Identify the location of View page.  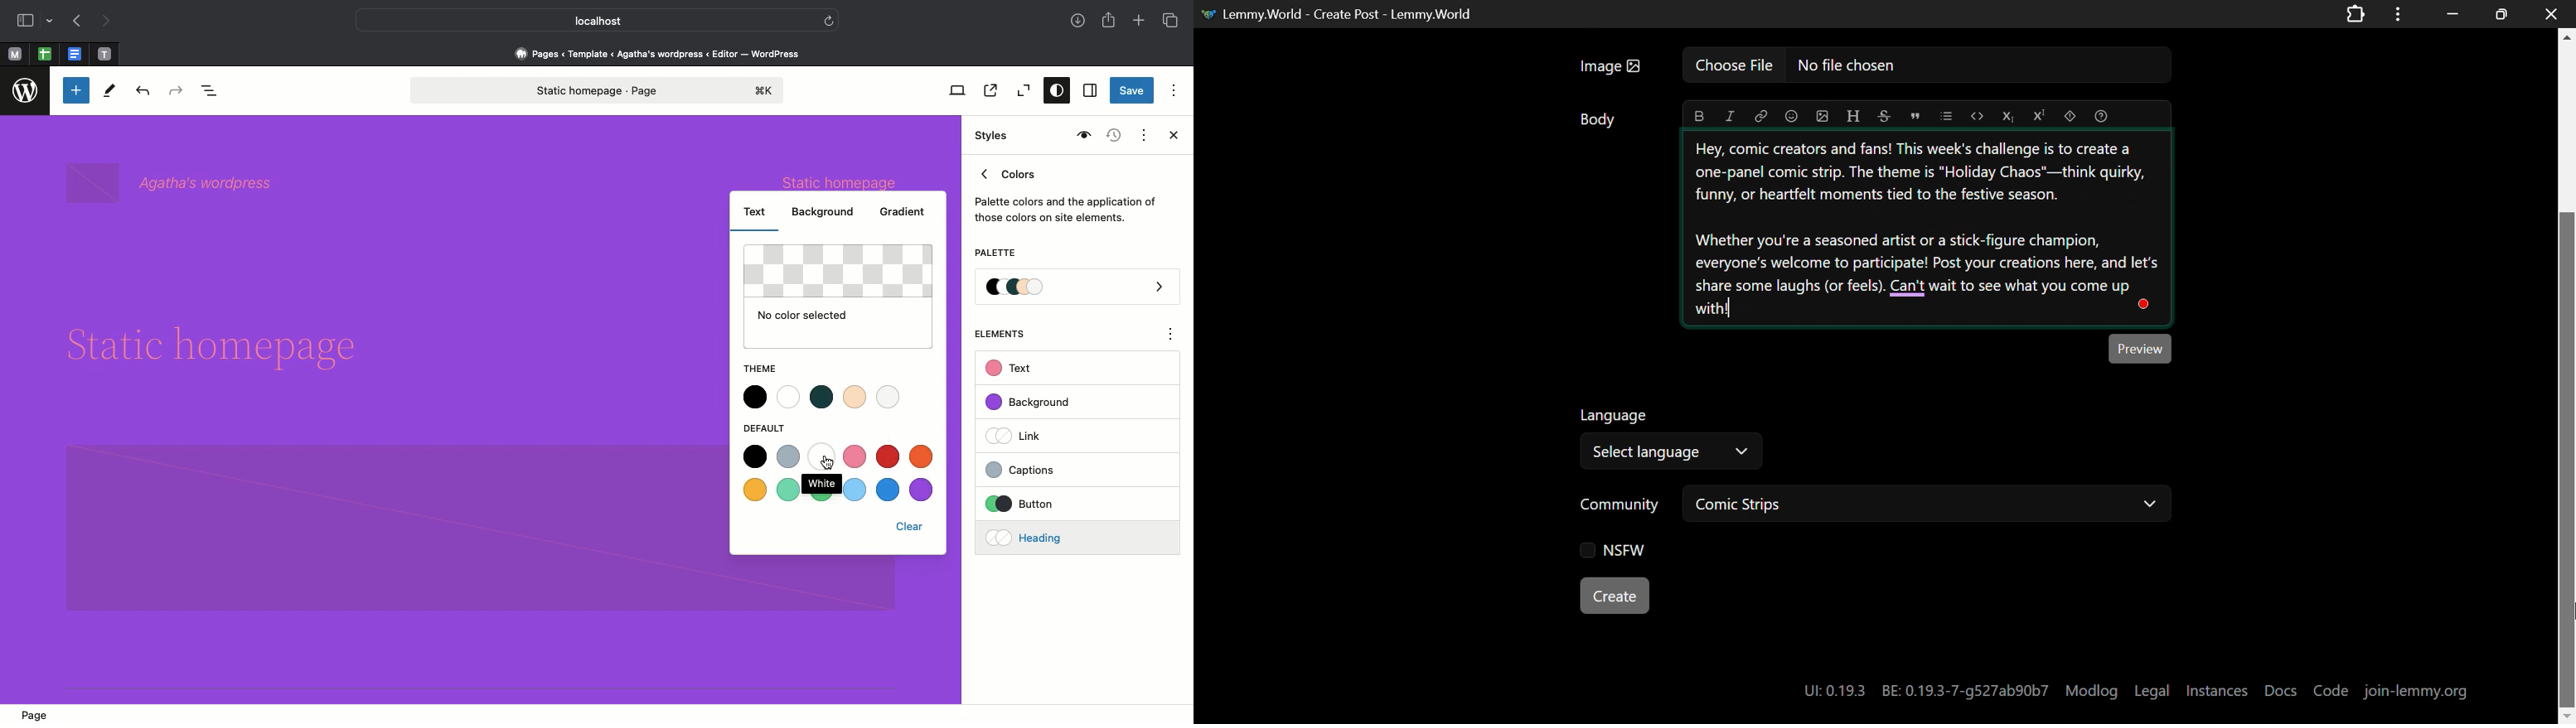
(989, 90).